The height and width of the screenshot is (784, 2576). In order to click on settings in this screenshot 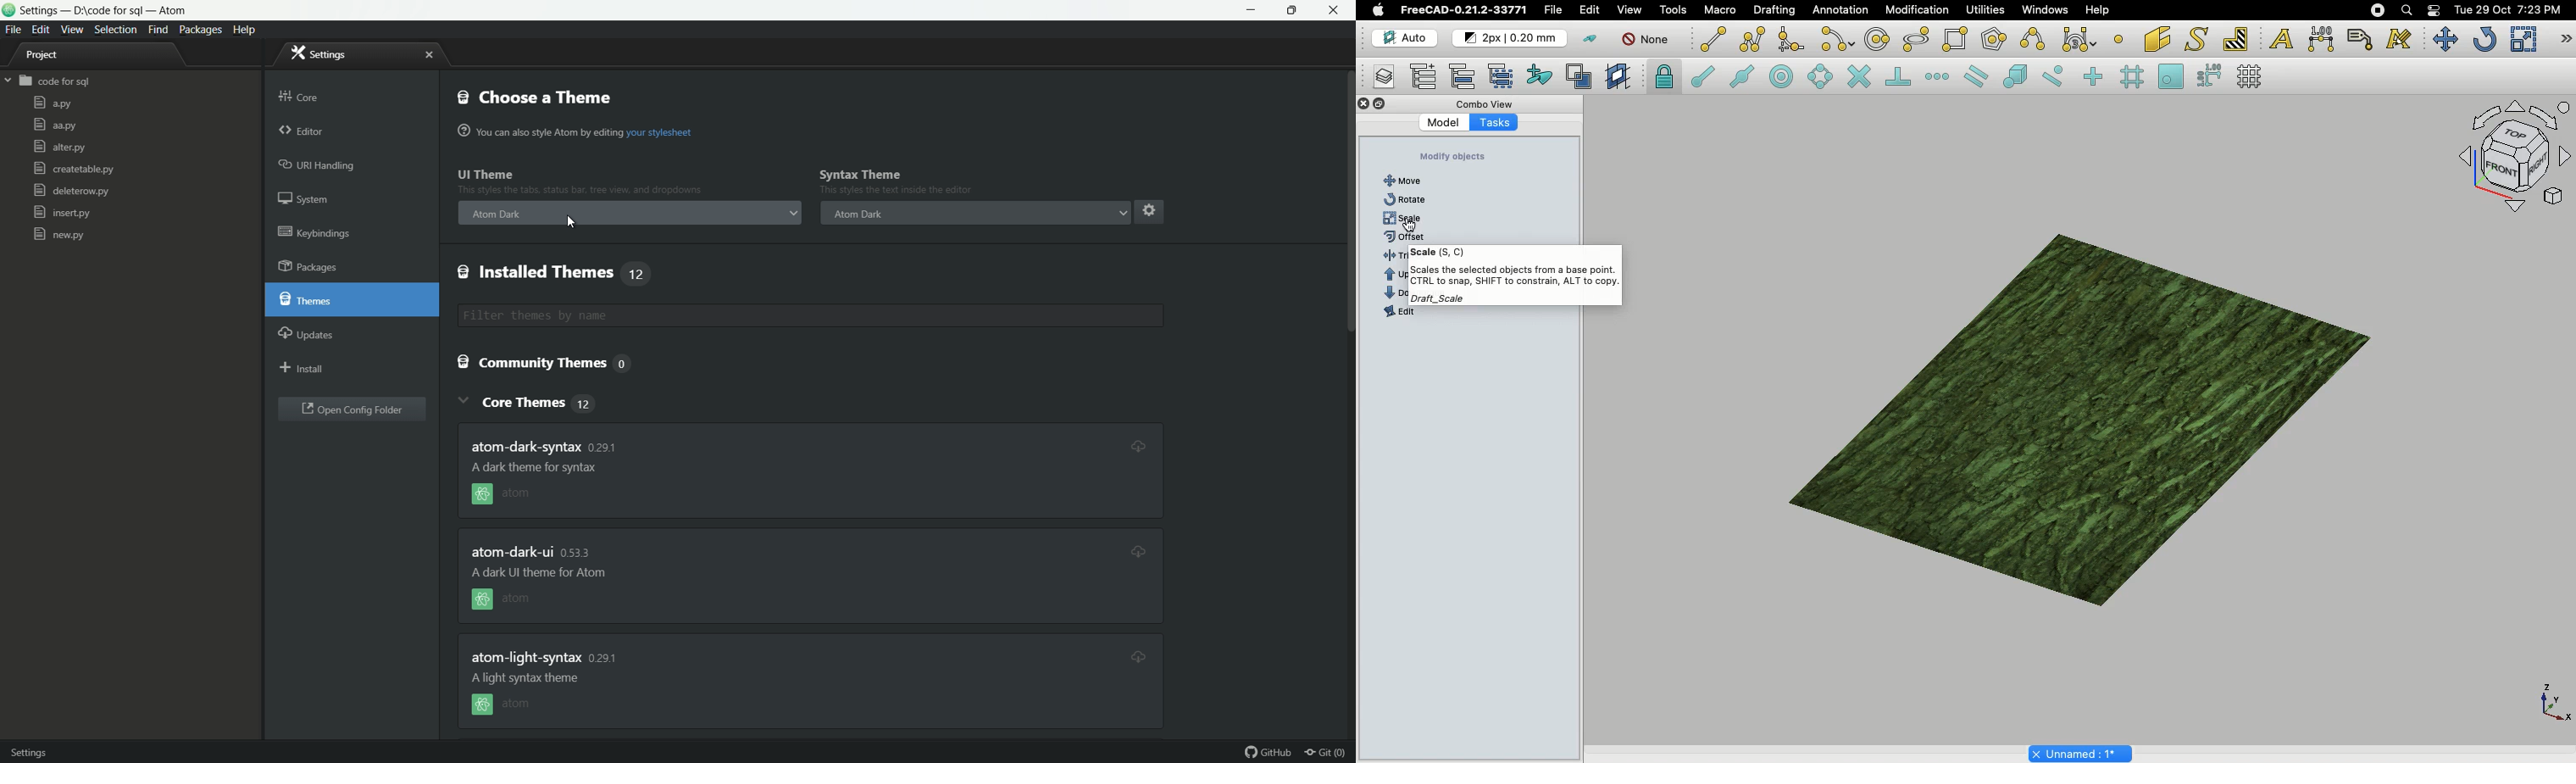, I will do `click(1147, 210)`.